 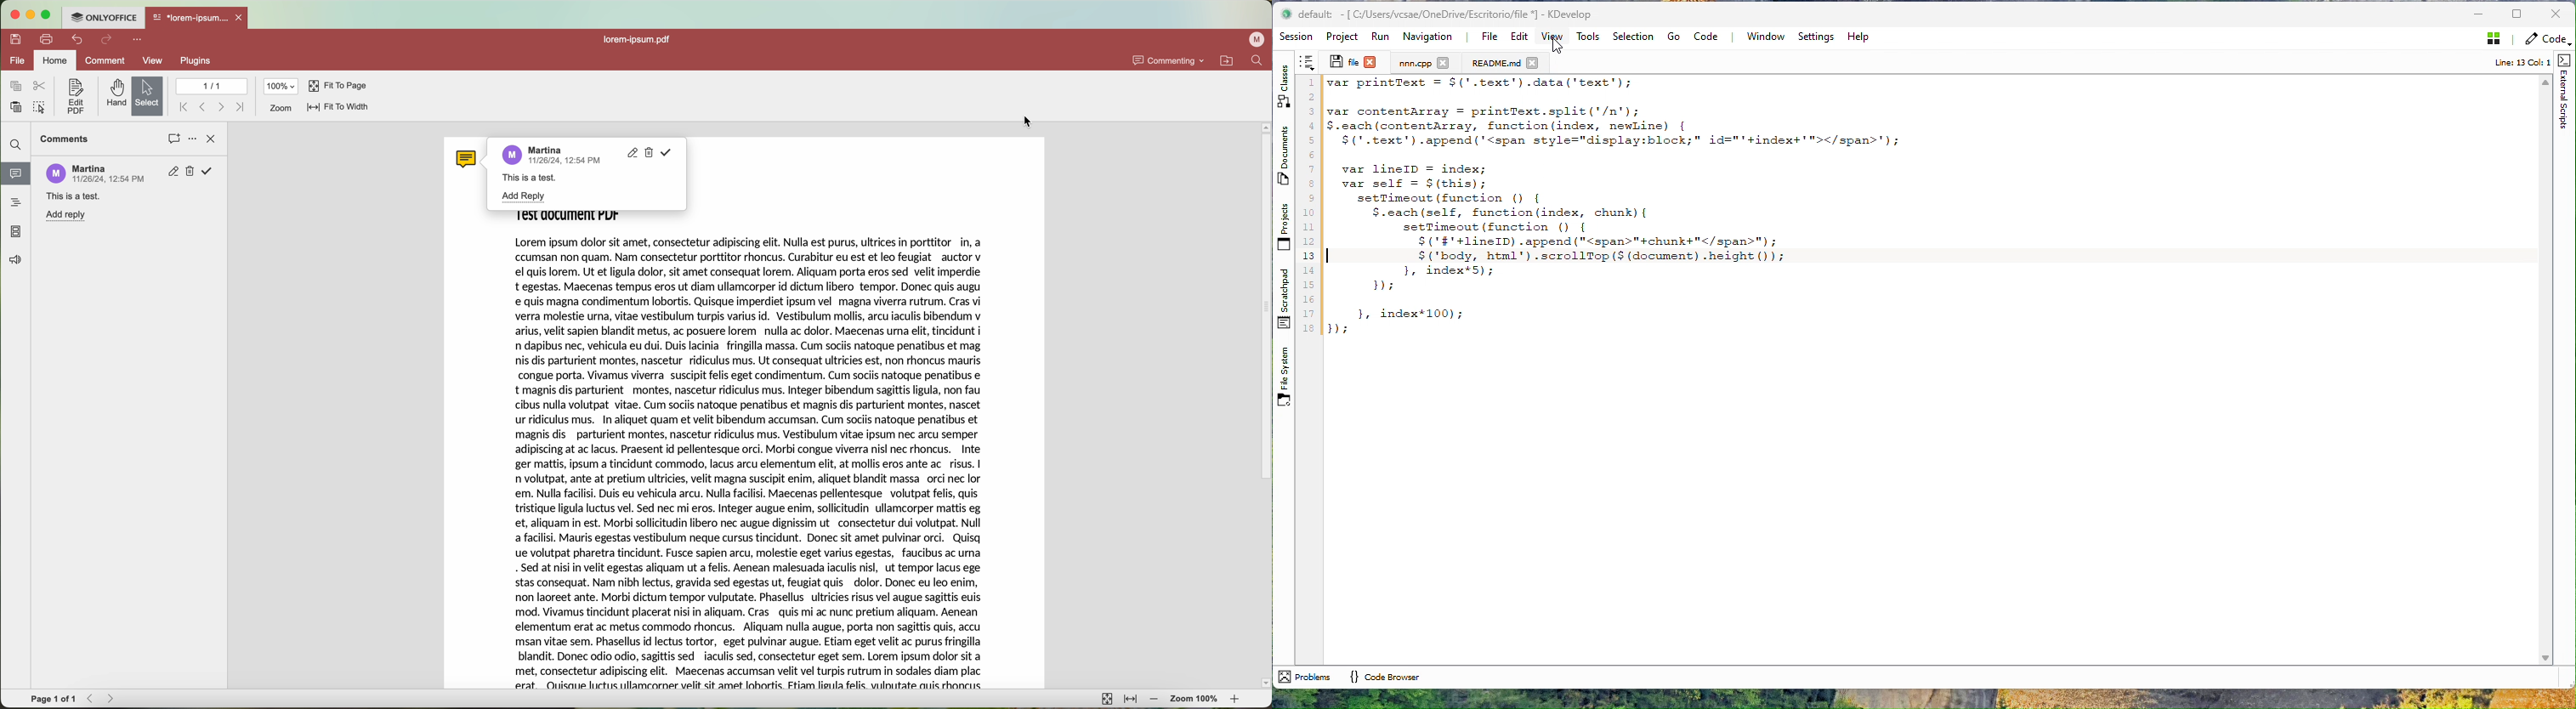 What do you see at coordinates (74, 97) in the screenshot?
I see `edit PDF` at bounding box center [74, 97].